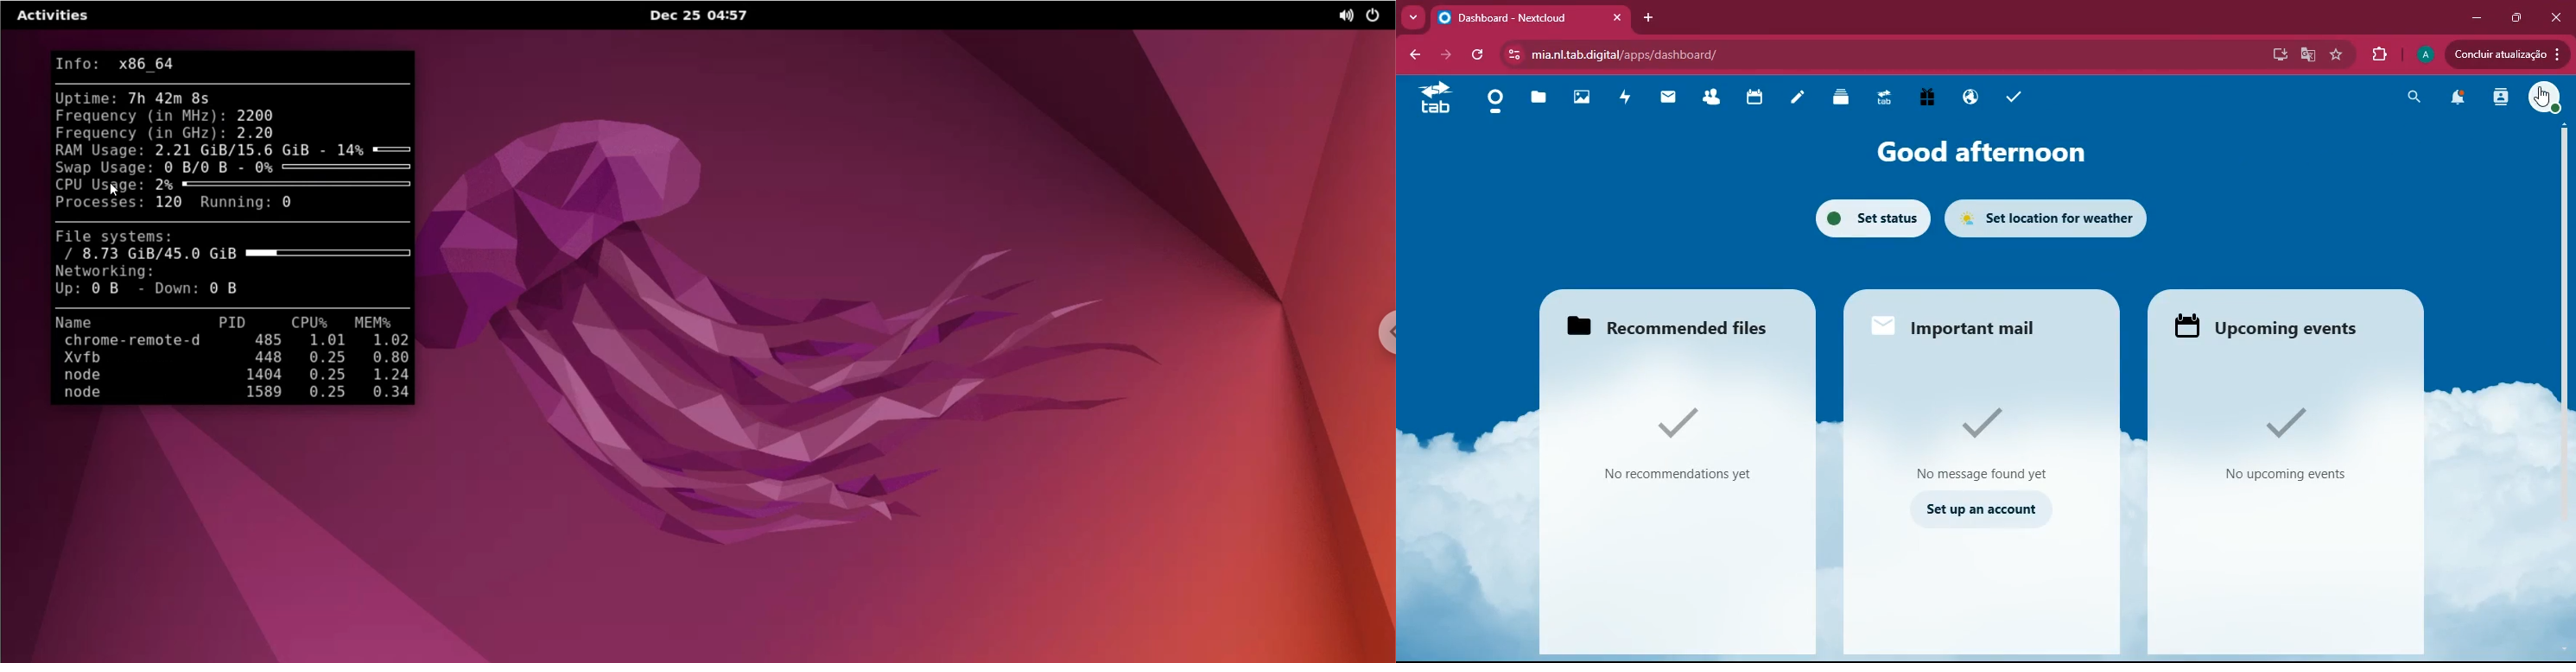 Image resolution: width=2576 pixels, height=672 pixels. Describe the element at coordinates (1514, 55) in the screenshot. I see `View site information` at that location.